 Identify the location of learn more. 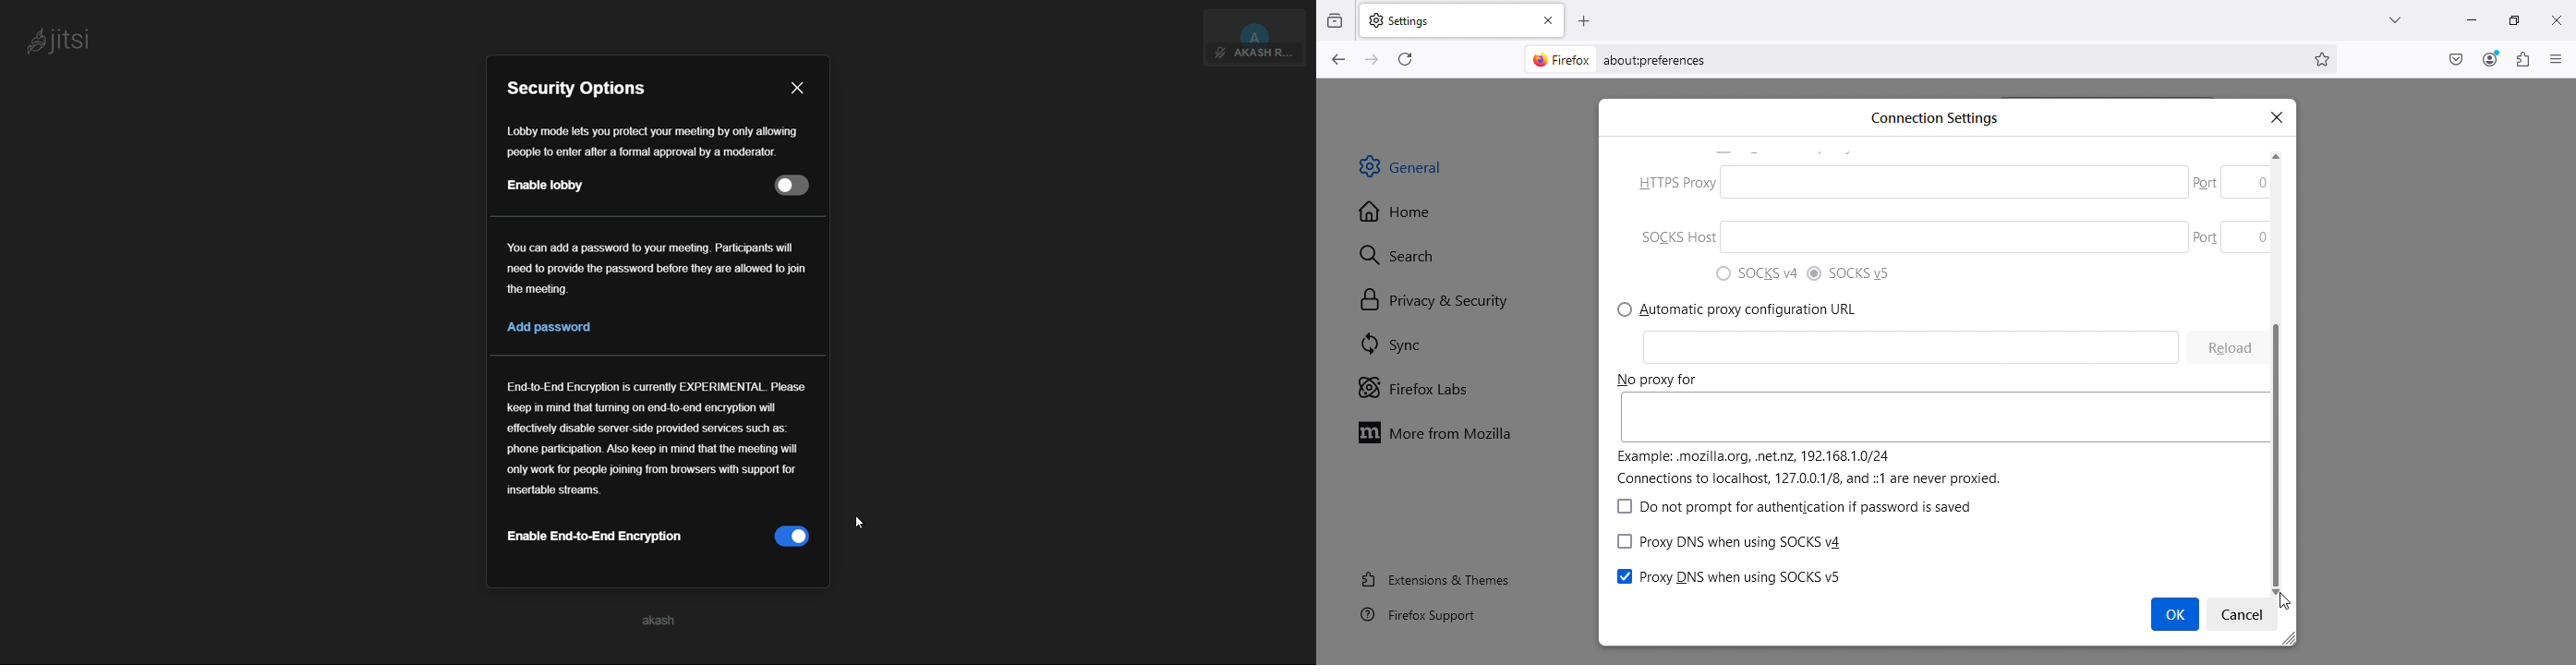
(1820, 481).